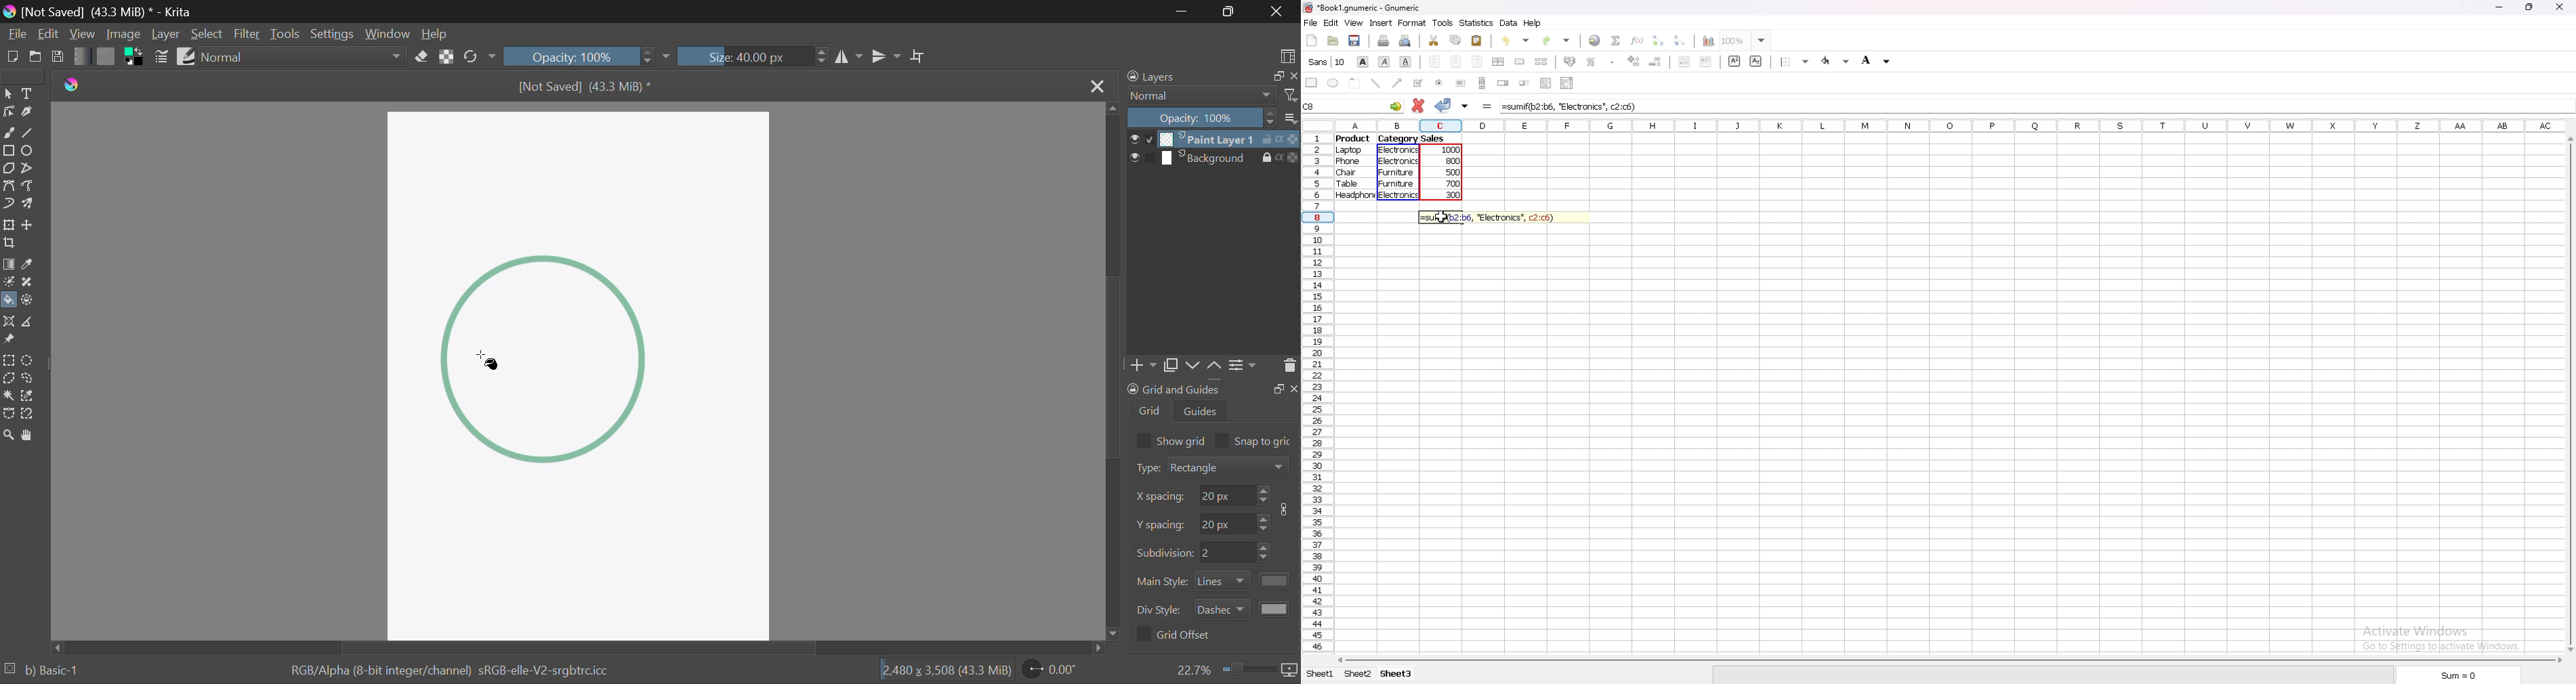 The width and height of the screenshot is (2576, 700). What do you see at coordinates (589, 87) in the screenshot?
I see `File Name & Size` at bounding box center [589, 87].